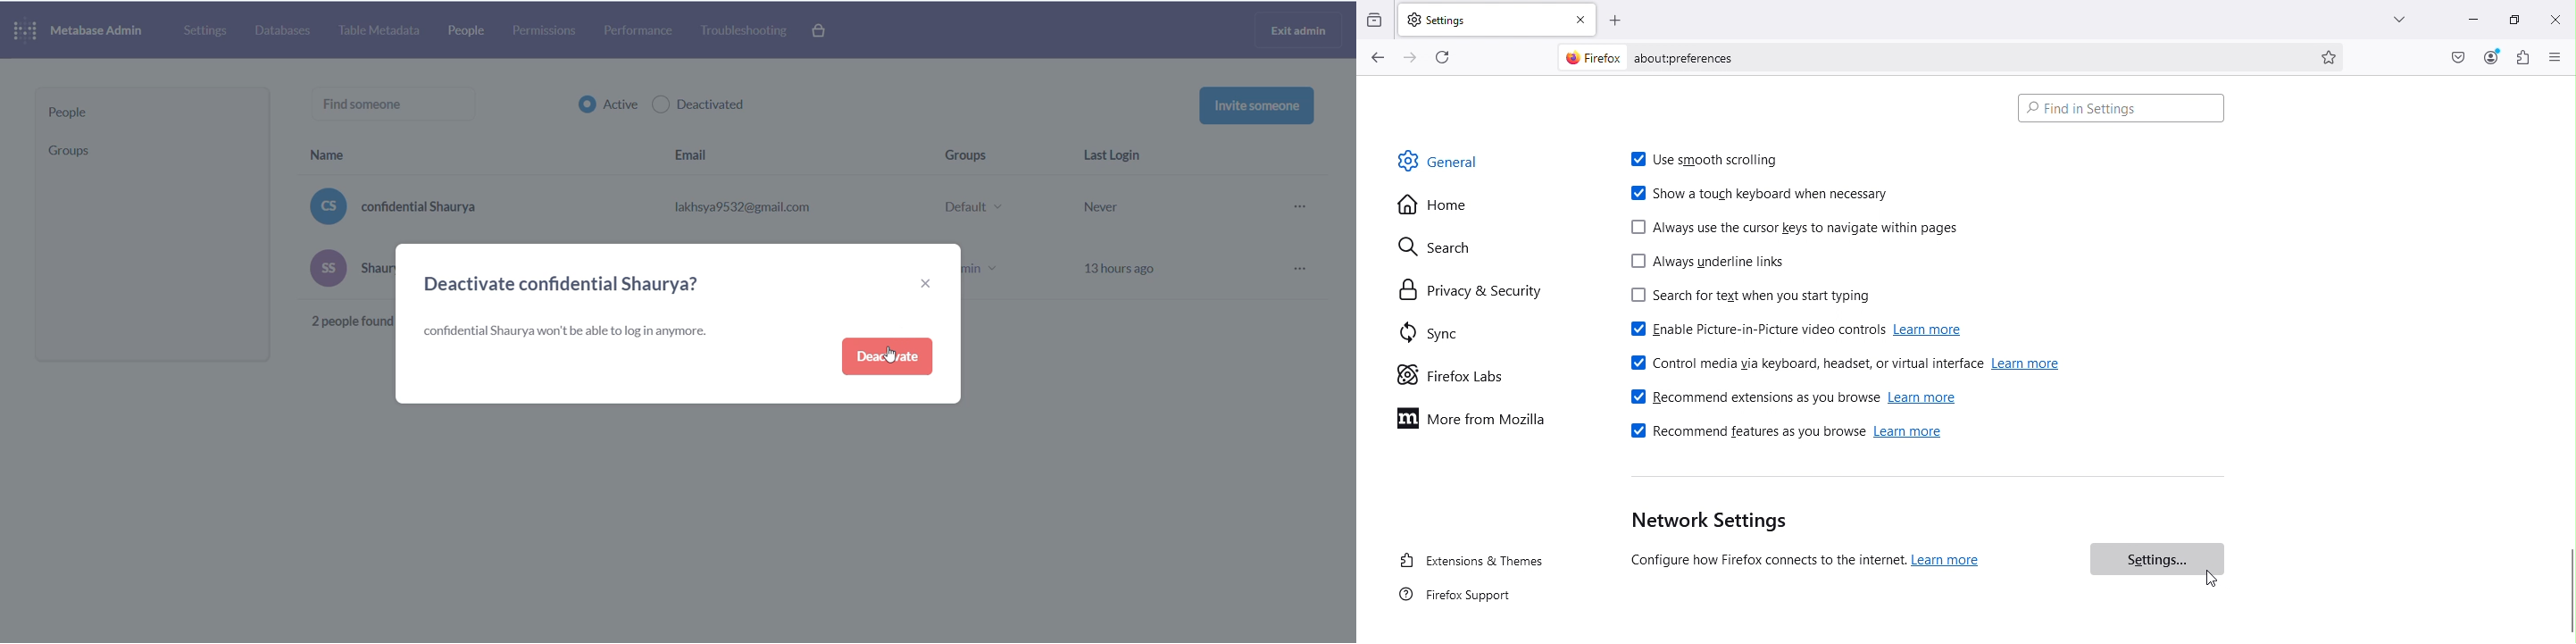  What do you see at coordinates (1758, 296) in the screenshot?
I see `Search for text when you start typing` at bounding box center [1758, 296].